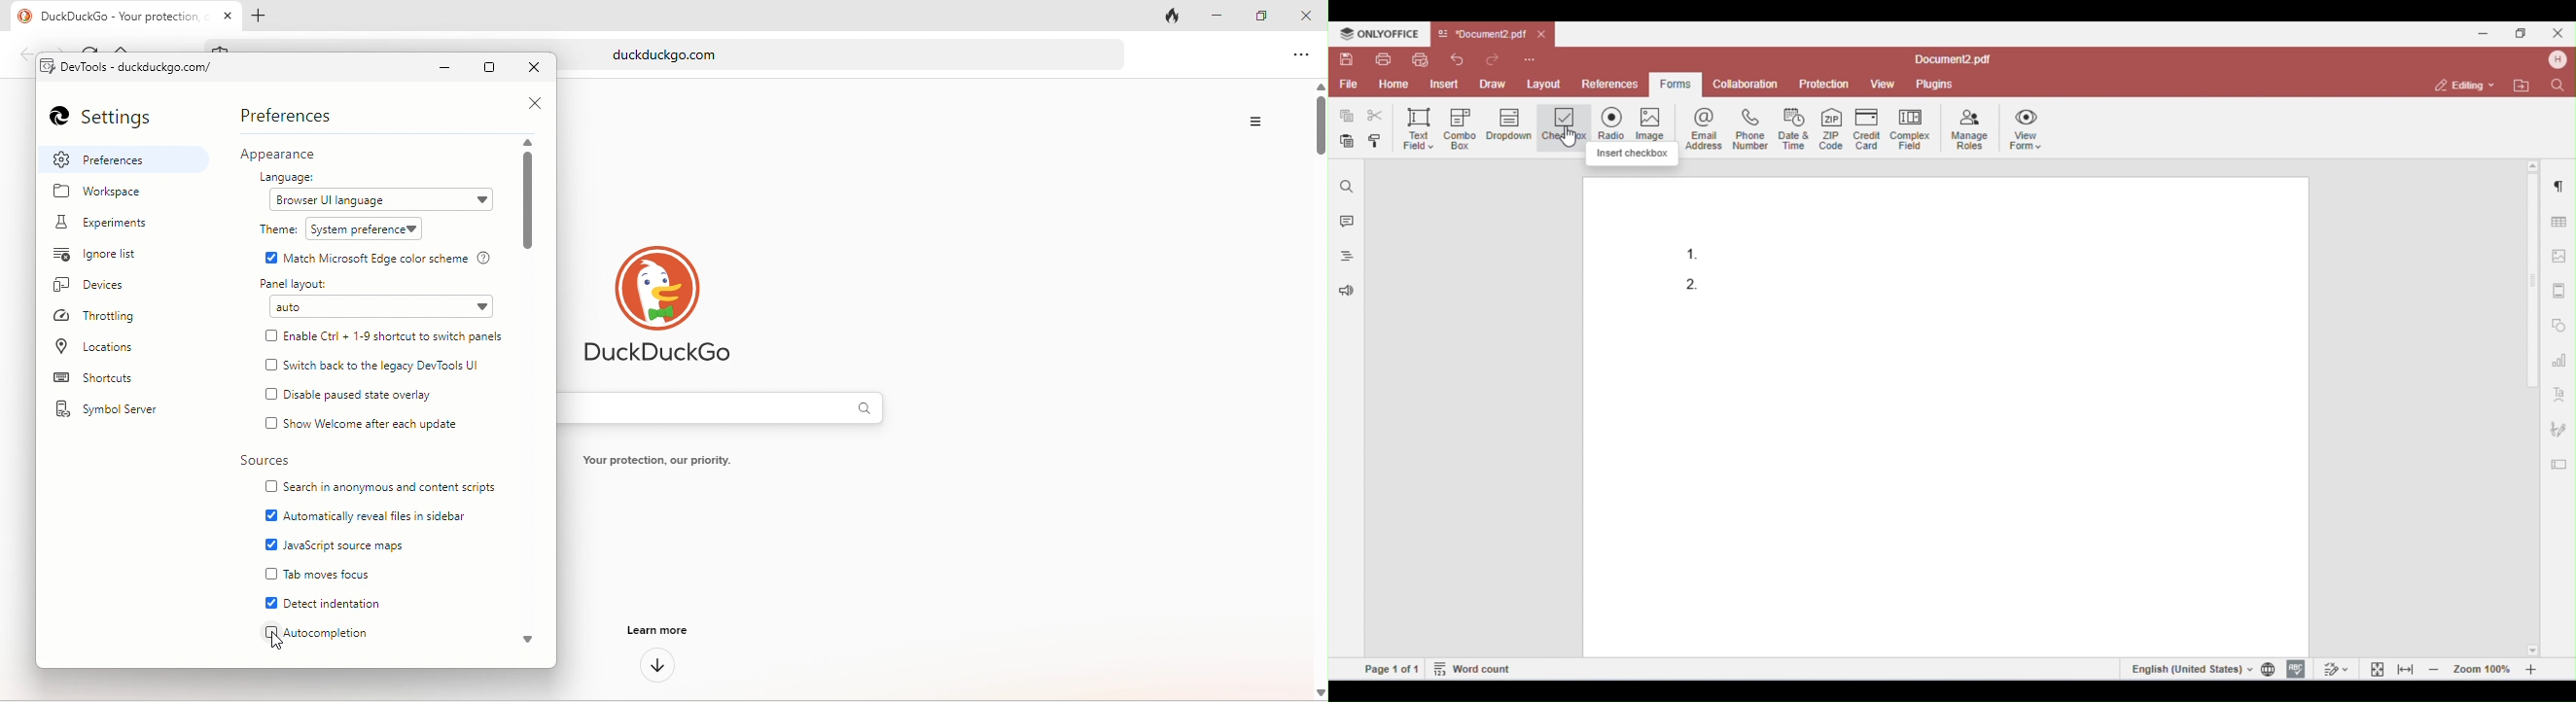 This screenshot has width=2576, height=728. What do you see at coordinates (108, 257) in the screenshot?
I see `ignore list` at bounding box center [108, 257].